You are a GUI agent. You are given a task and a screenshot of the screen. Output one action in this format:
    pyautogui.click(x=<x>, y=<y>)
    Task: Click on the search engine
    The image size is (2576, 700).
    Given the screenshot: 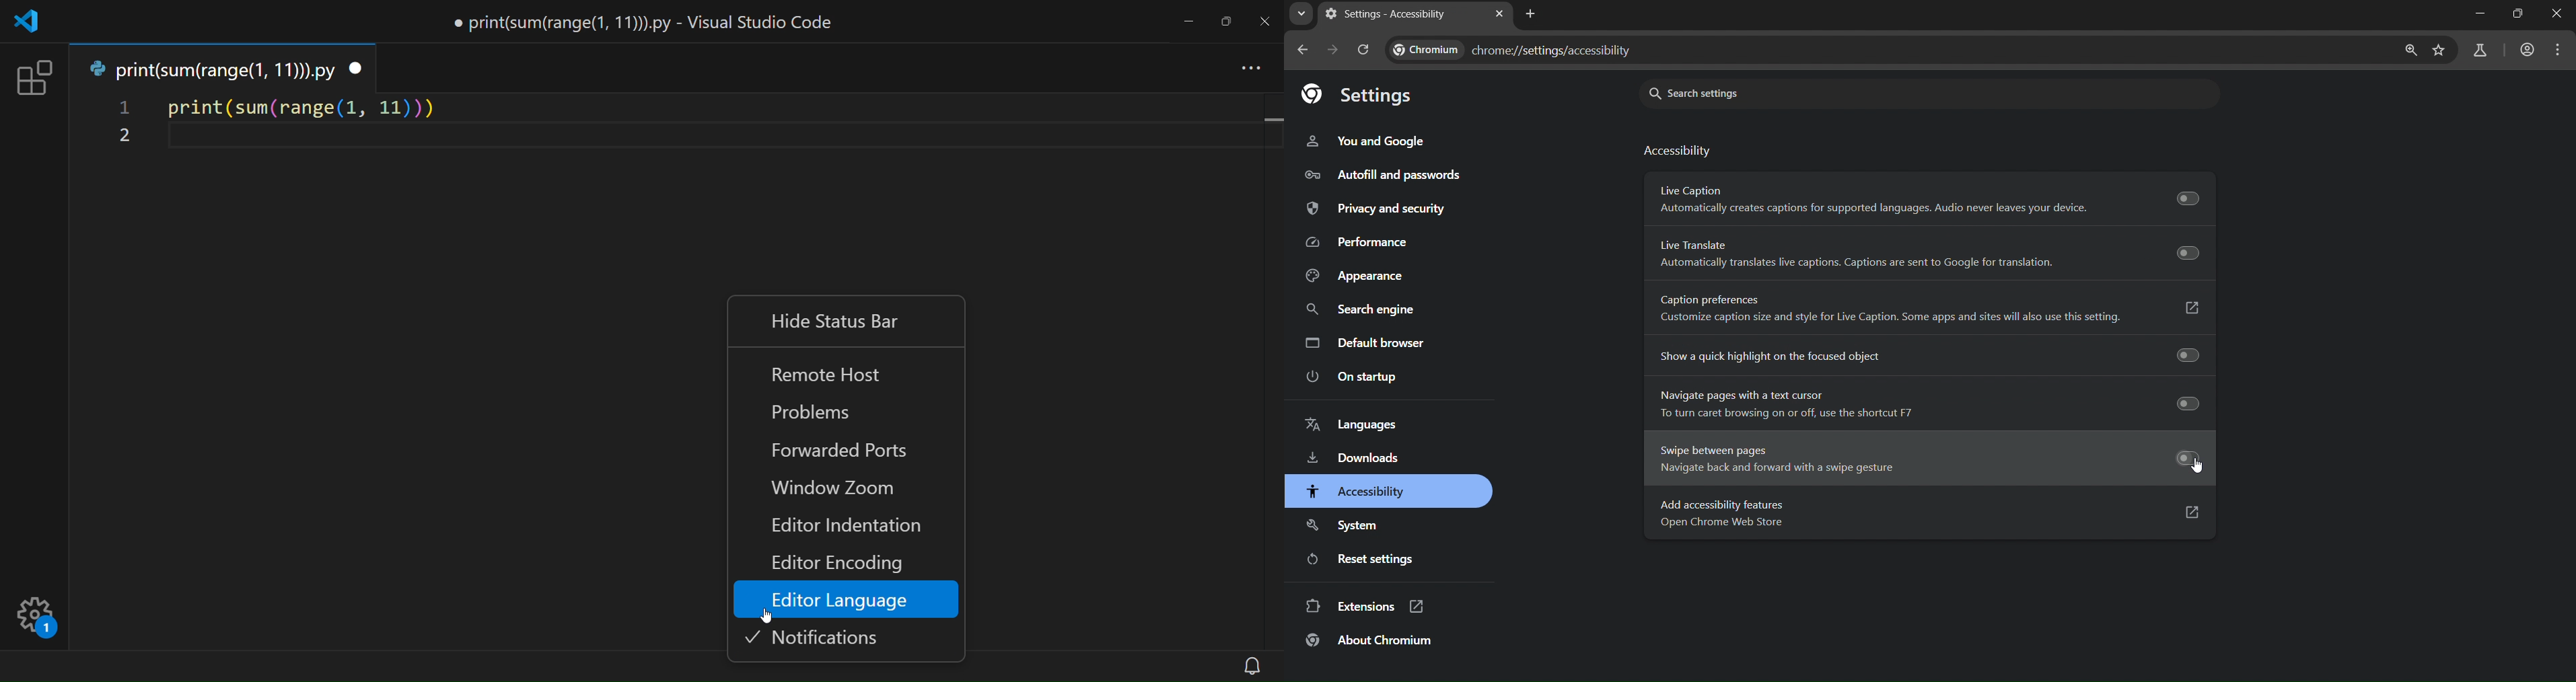 What is the action you would take?
    pyautogui.click(x=1357, y=307)
    